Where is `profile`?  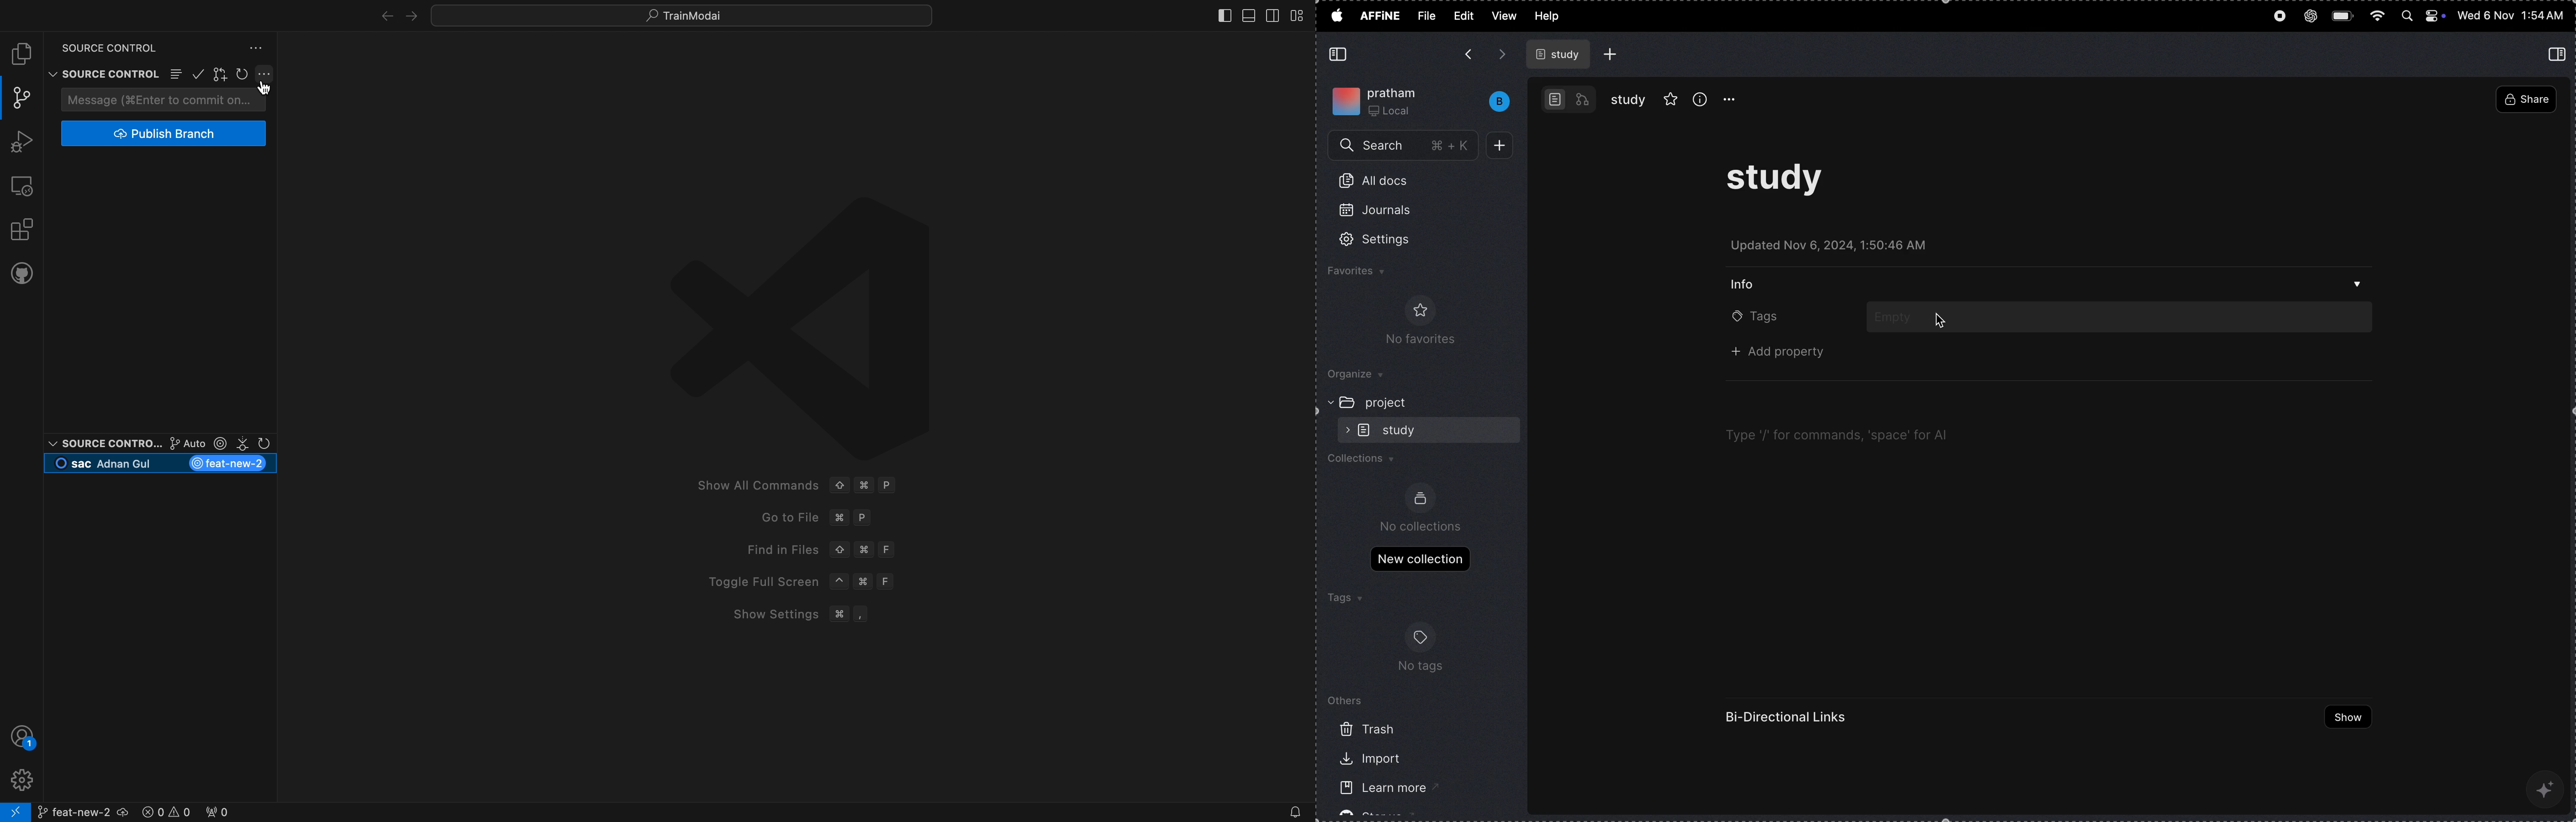 profile is located at coordinates (20, 779).